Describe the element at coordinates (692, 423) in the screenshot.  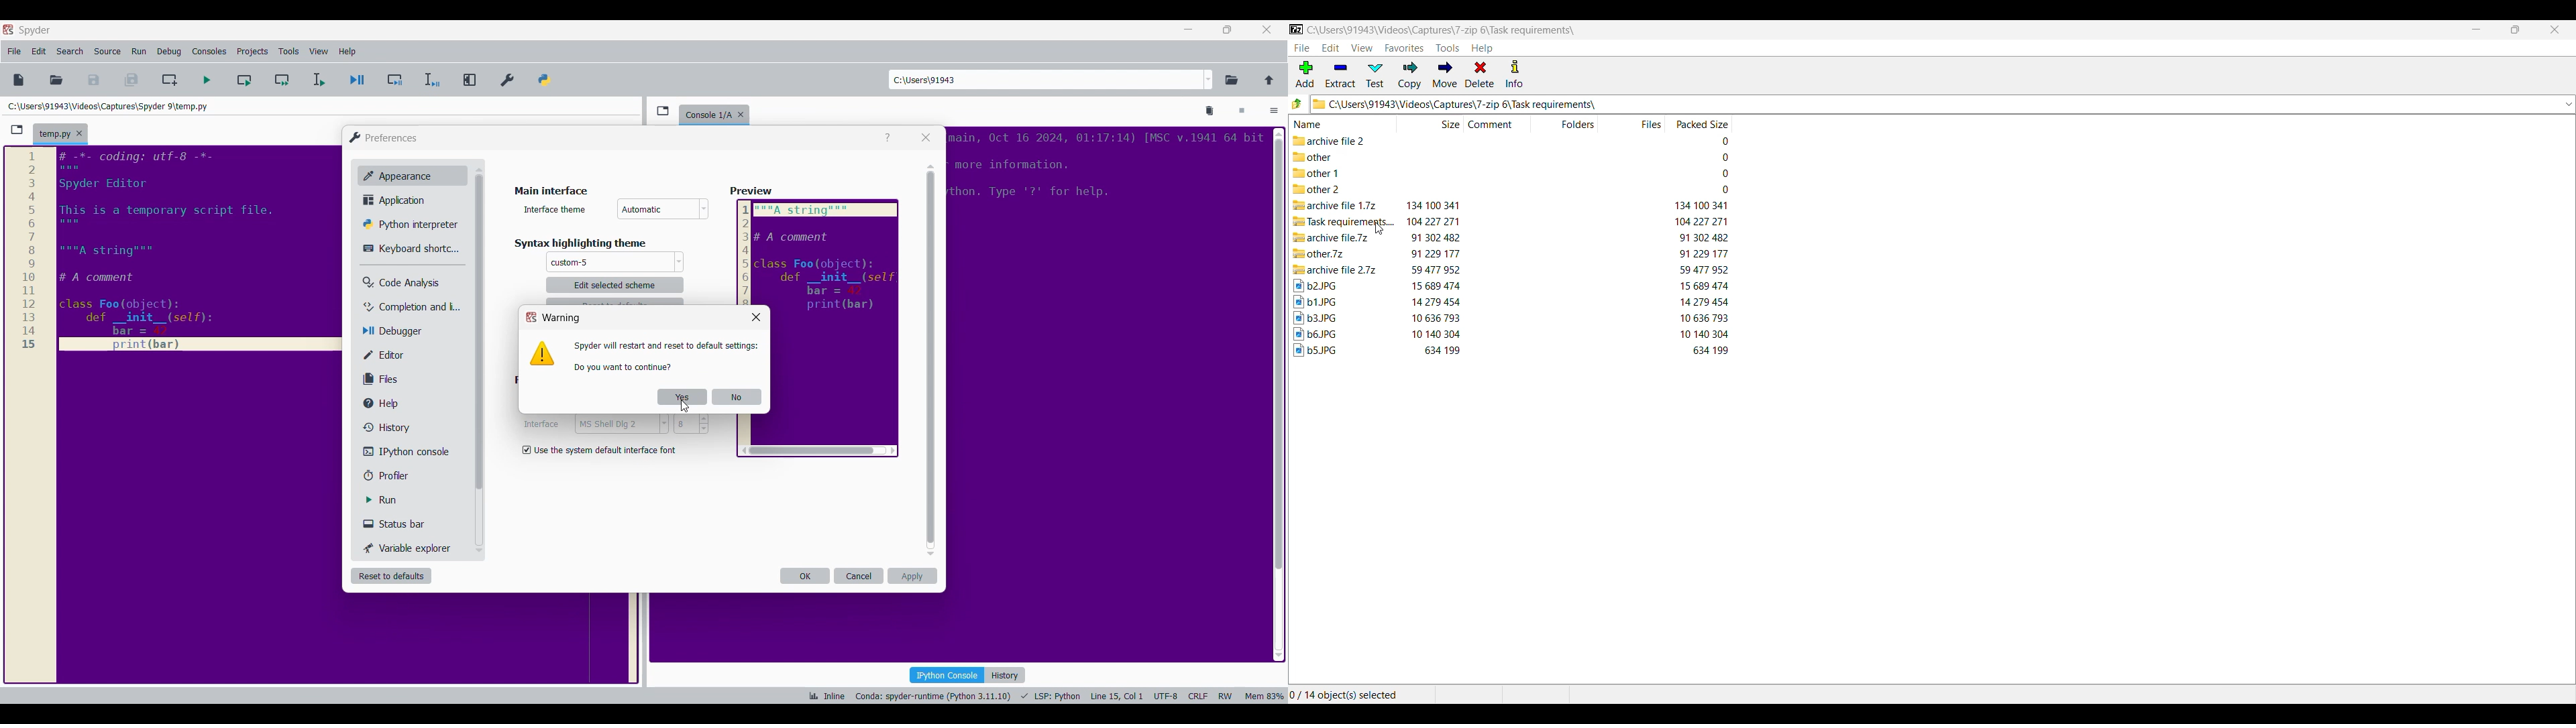
I see `8` at that location.